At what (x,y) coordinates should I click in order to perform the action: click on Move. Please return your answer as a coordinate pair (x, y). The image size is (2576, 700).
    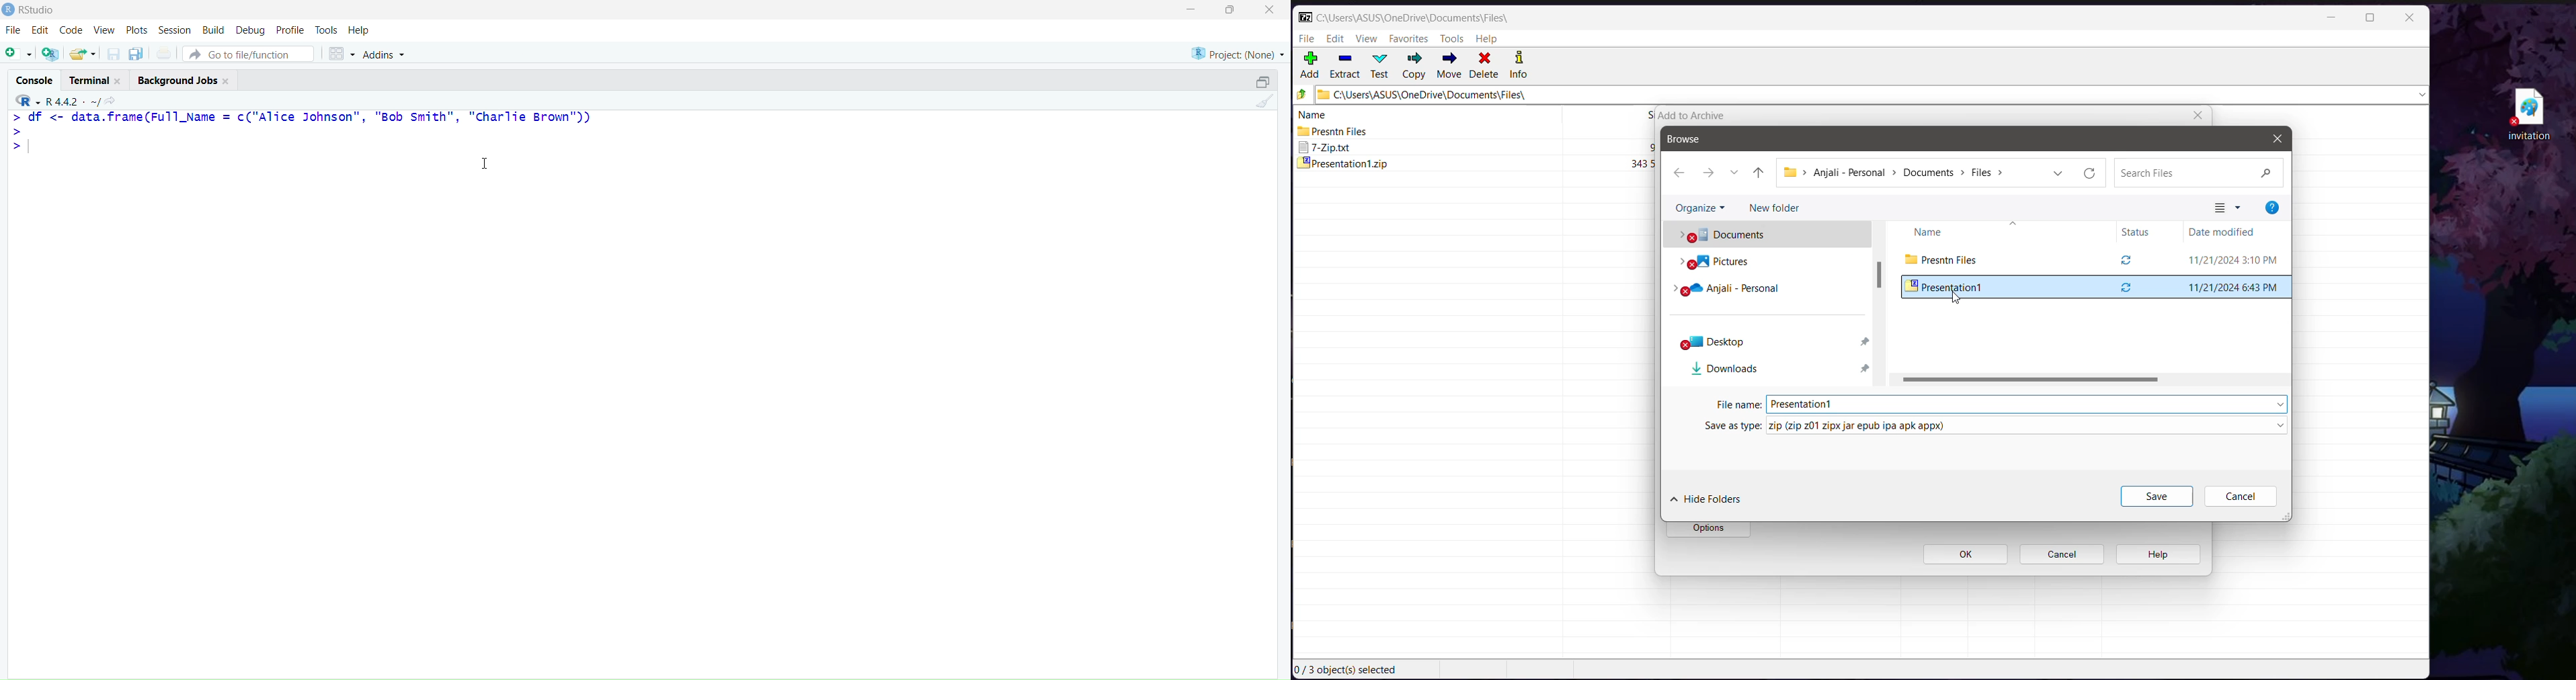
    Looking at the image, I should click on (1448, 66).